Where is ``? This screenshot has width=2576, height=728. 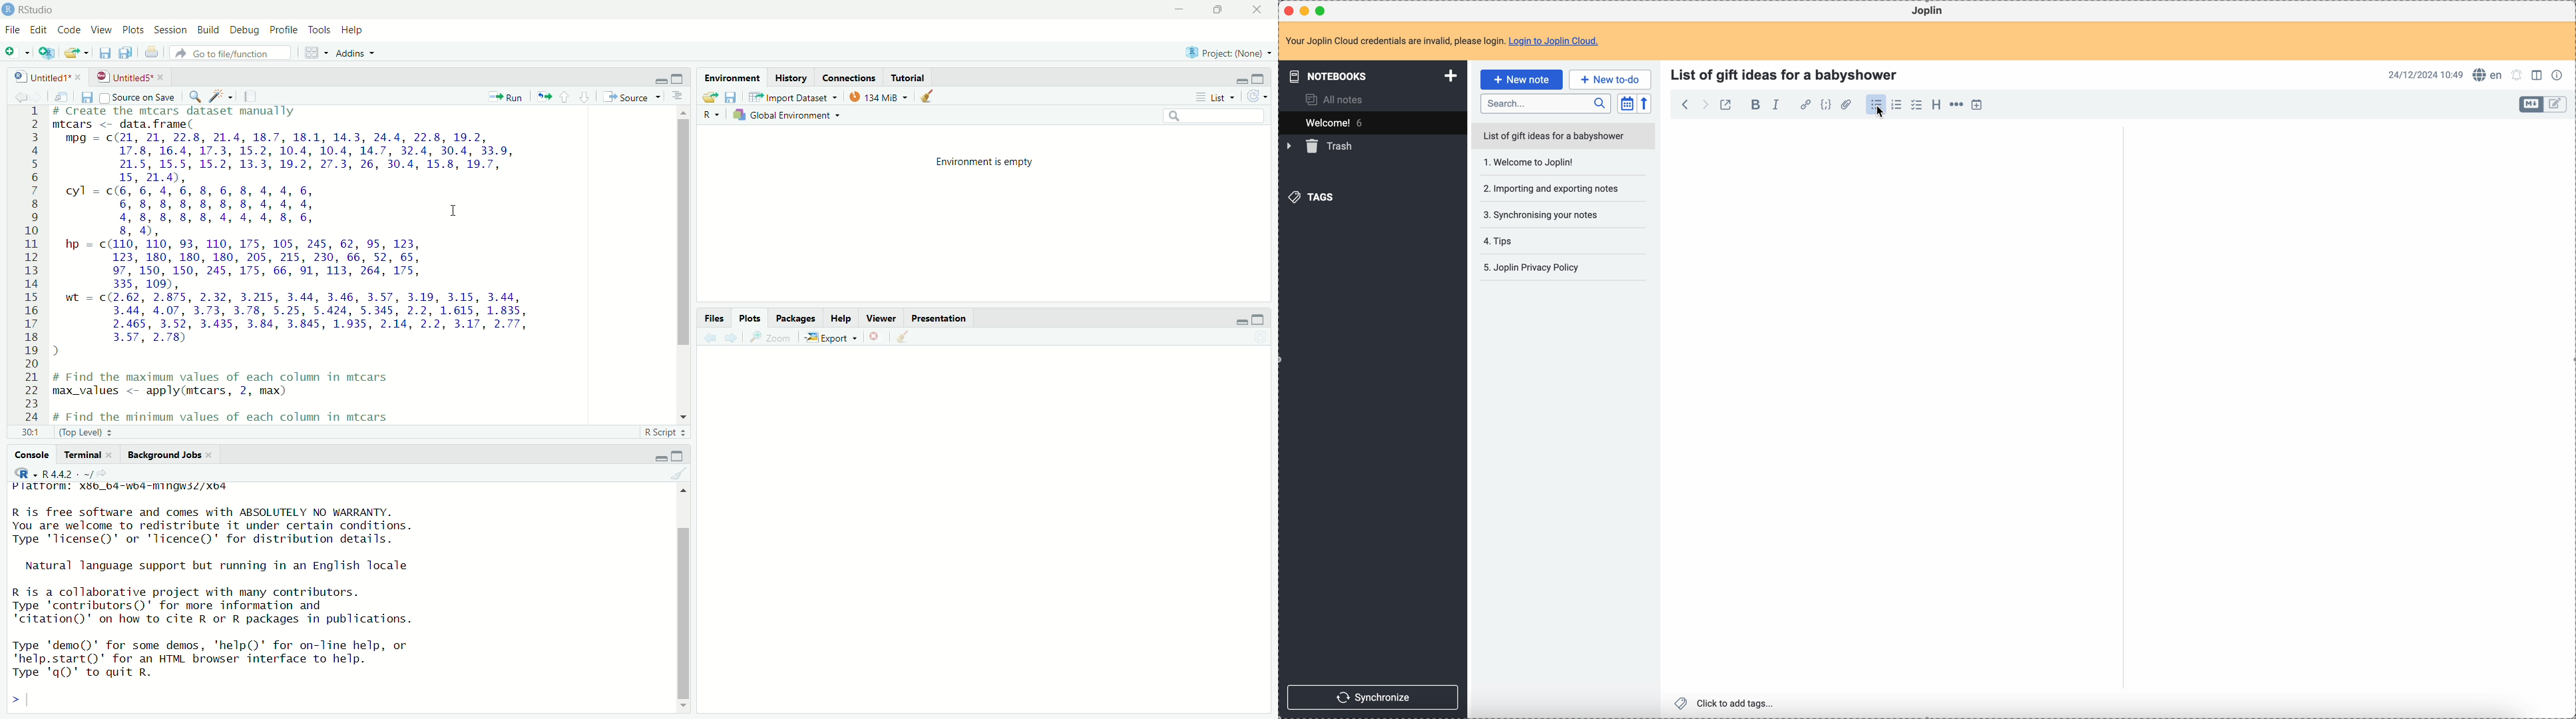  is located at coordinates (710, 318).